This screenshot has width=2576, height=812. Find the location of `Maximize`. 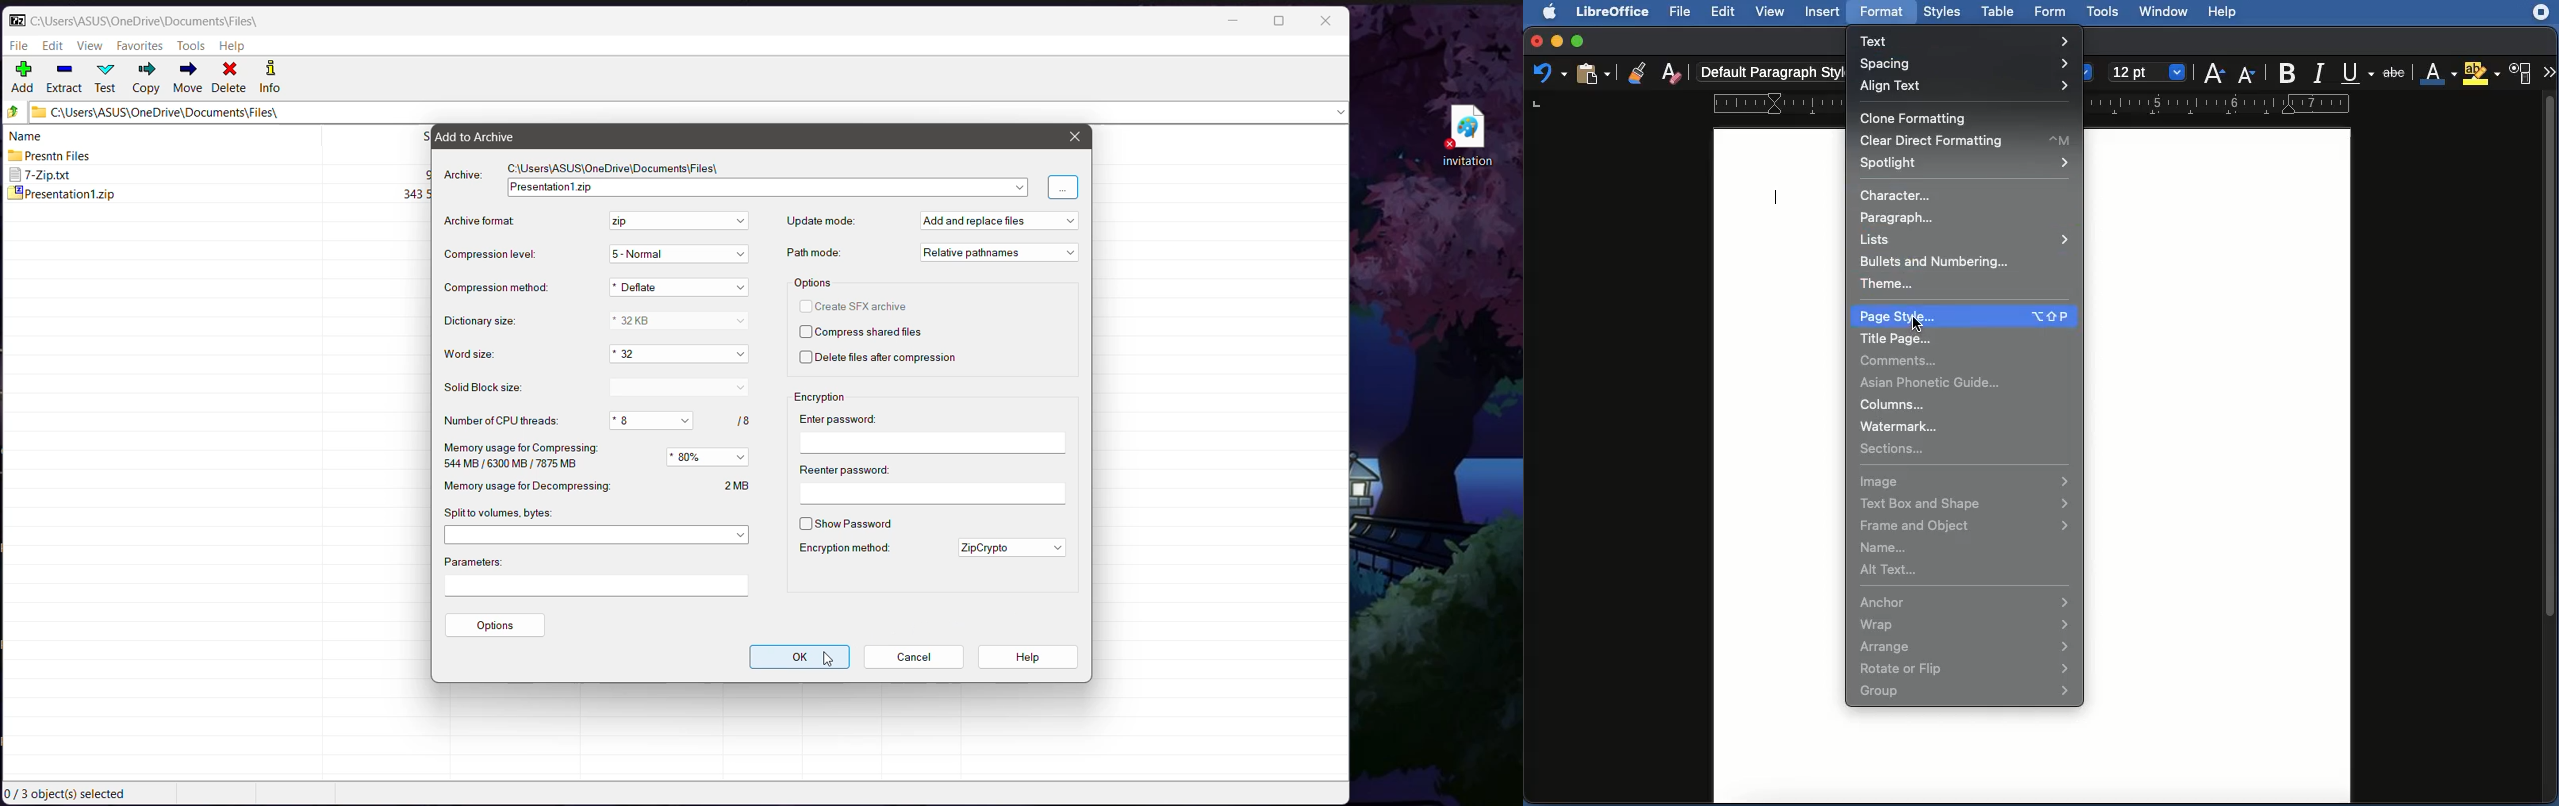

Maximize is located at coordinates (1580, 40).